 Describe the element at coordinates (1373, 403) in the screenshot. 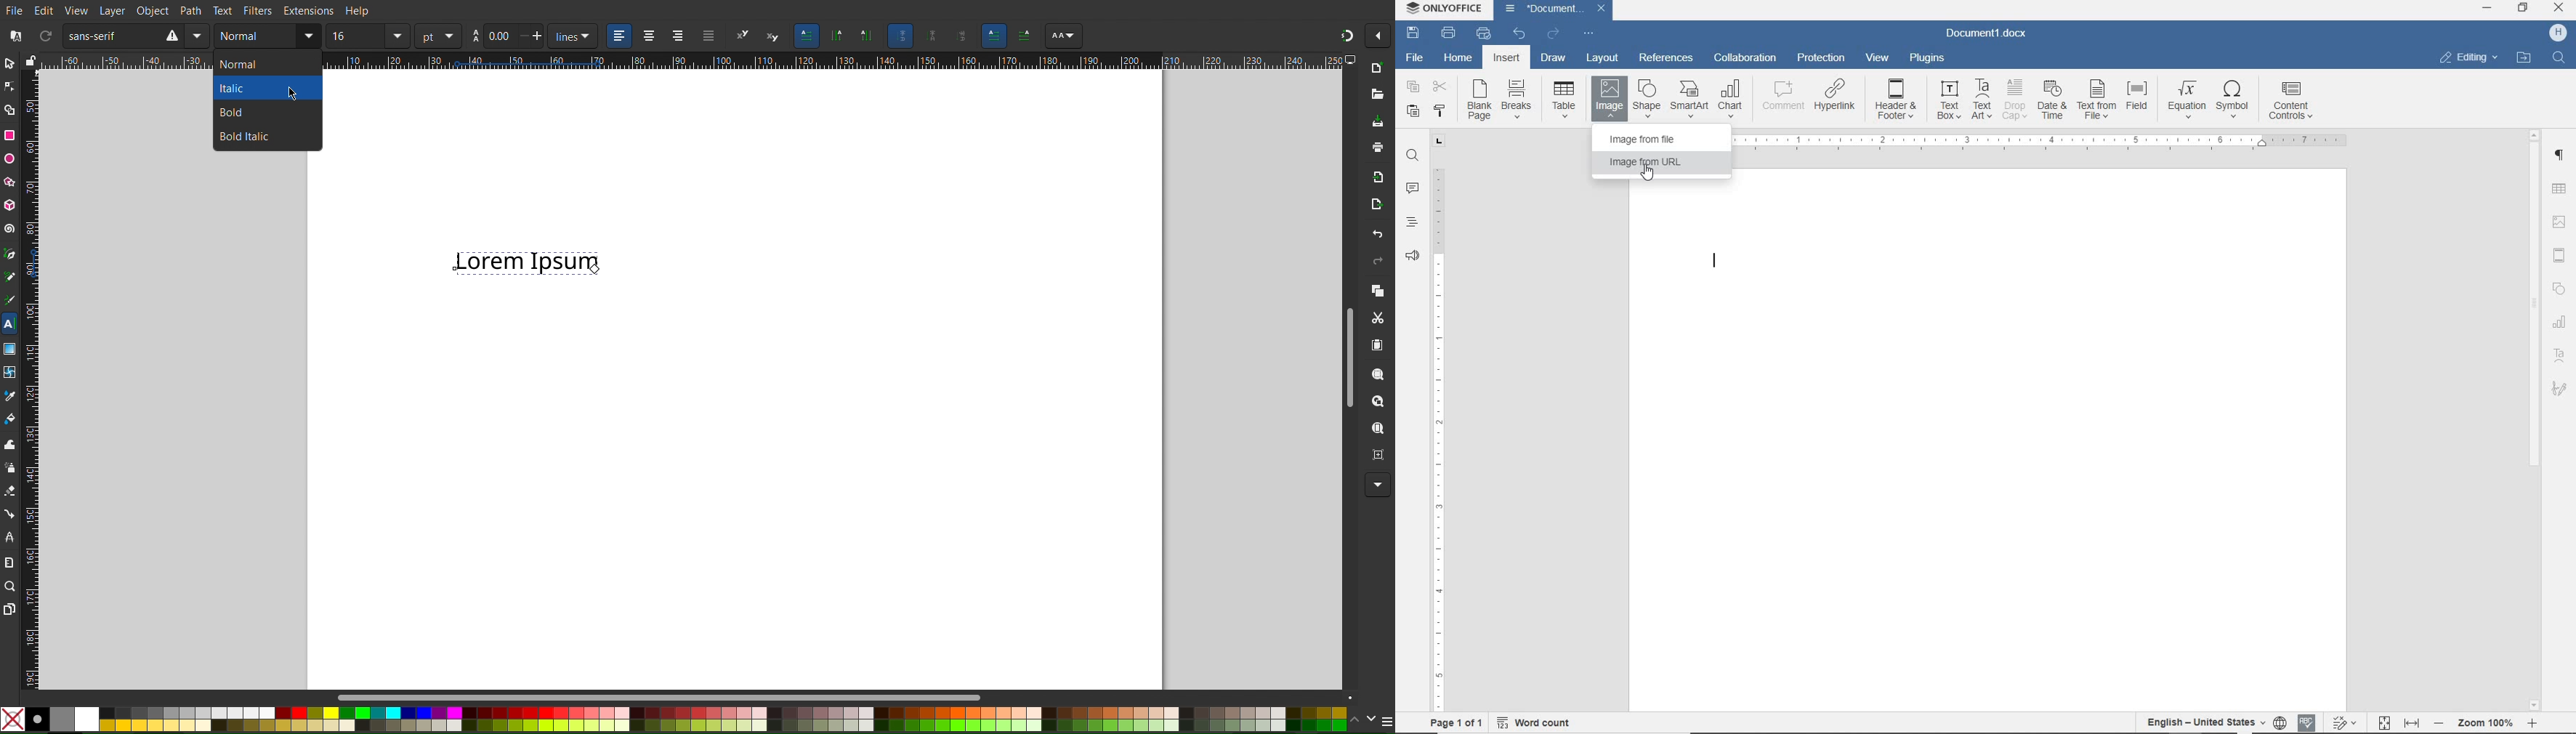

I see `Zoom Drawing` at that location.